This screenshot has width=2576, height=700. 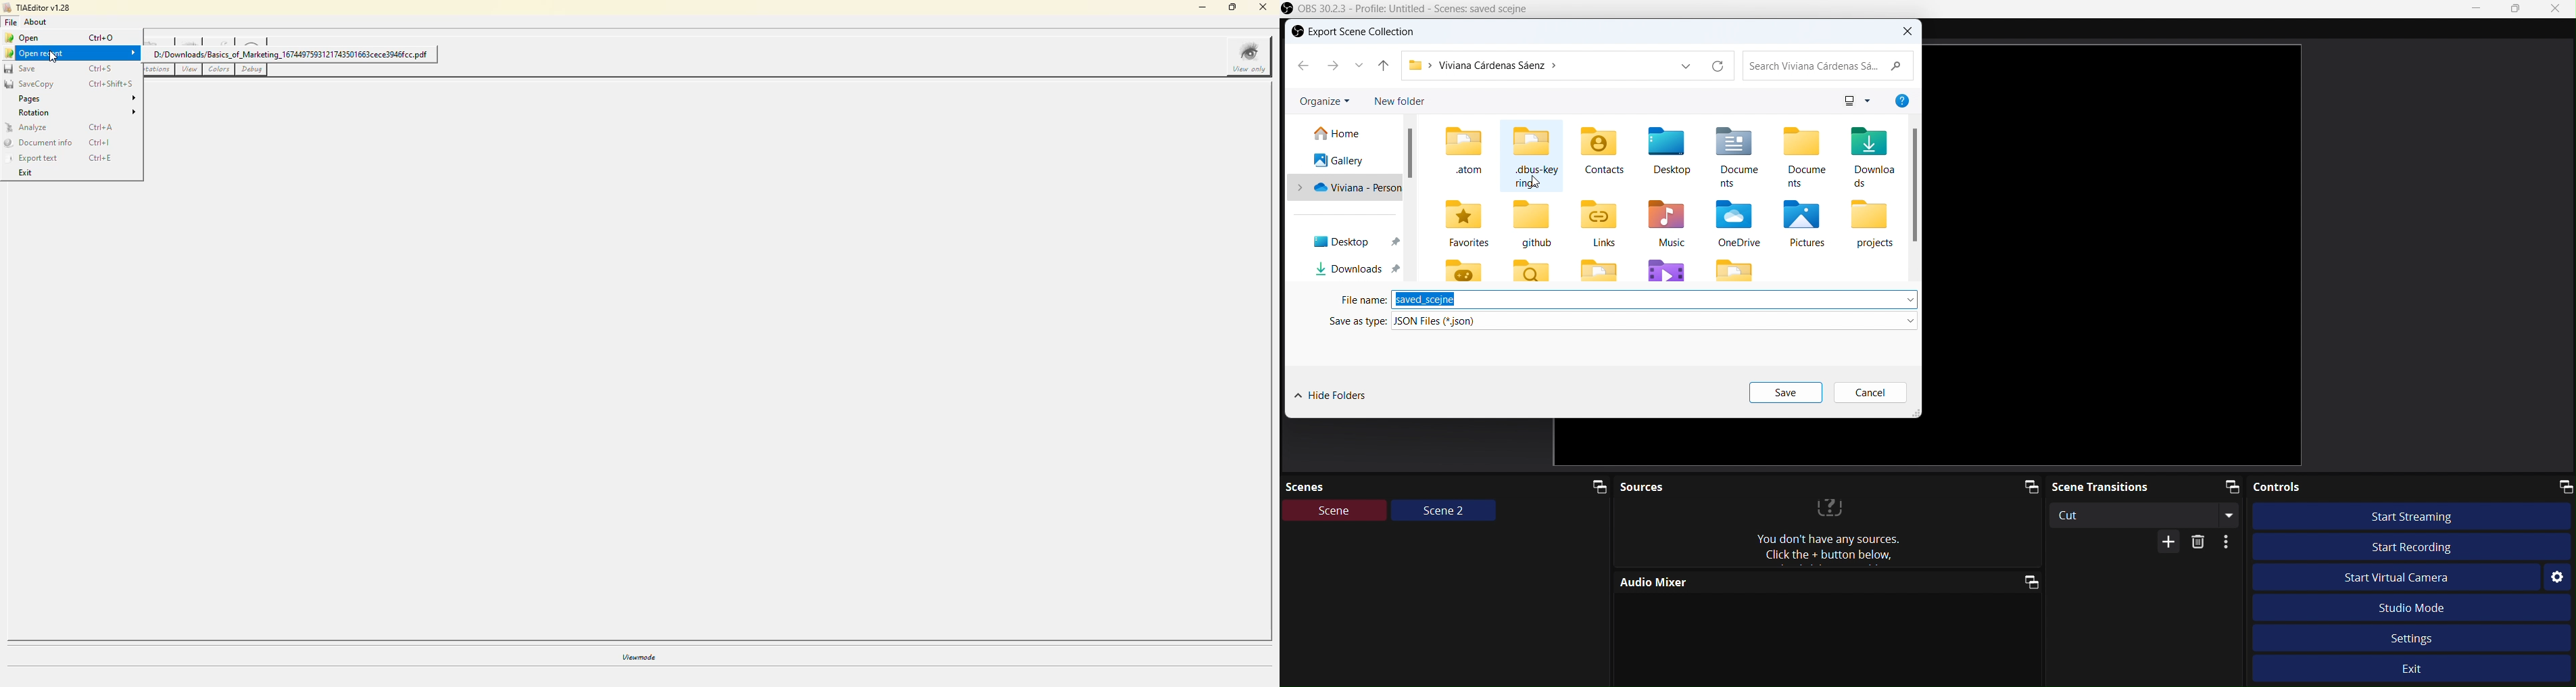 I want to click on Downloads, so click(x=1351, y=268).